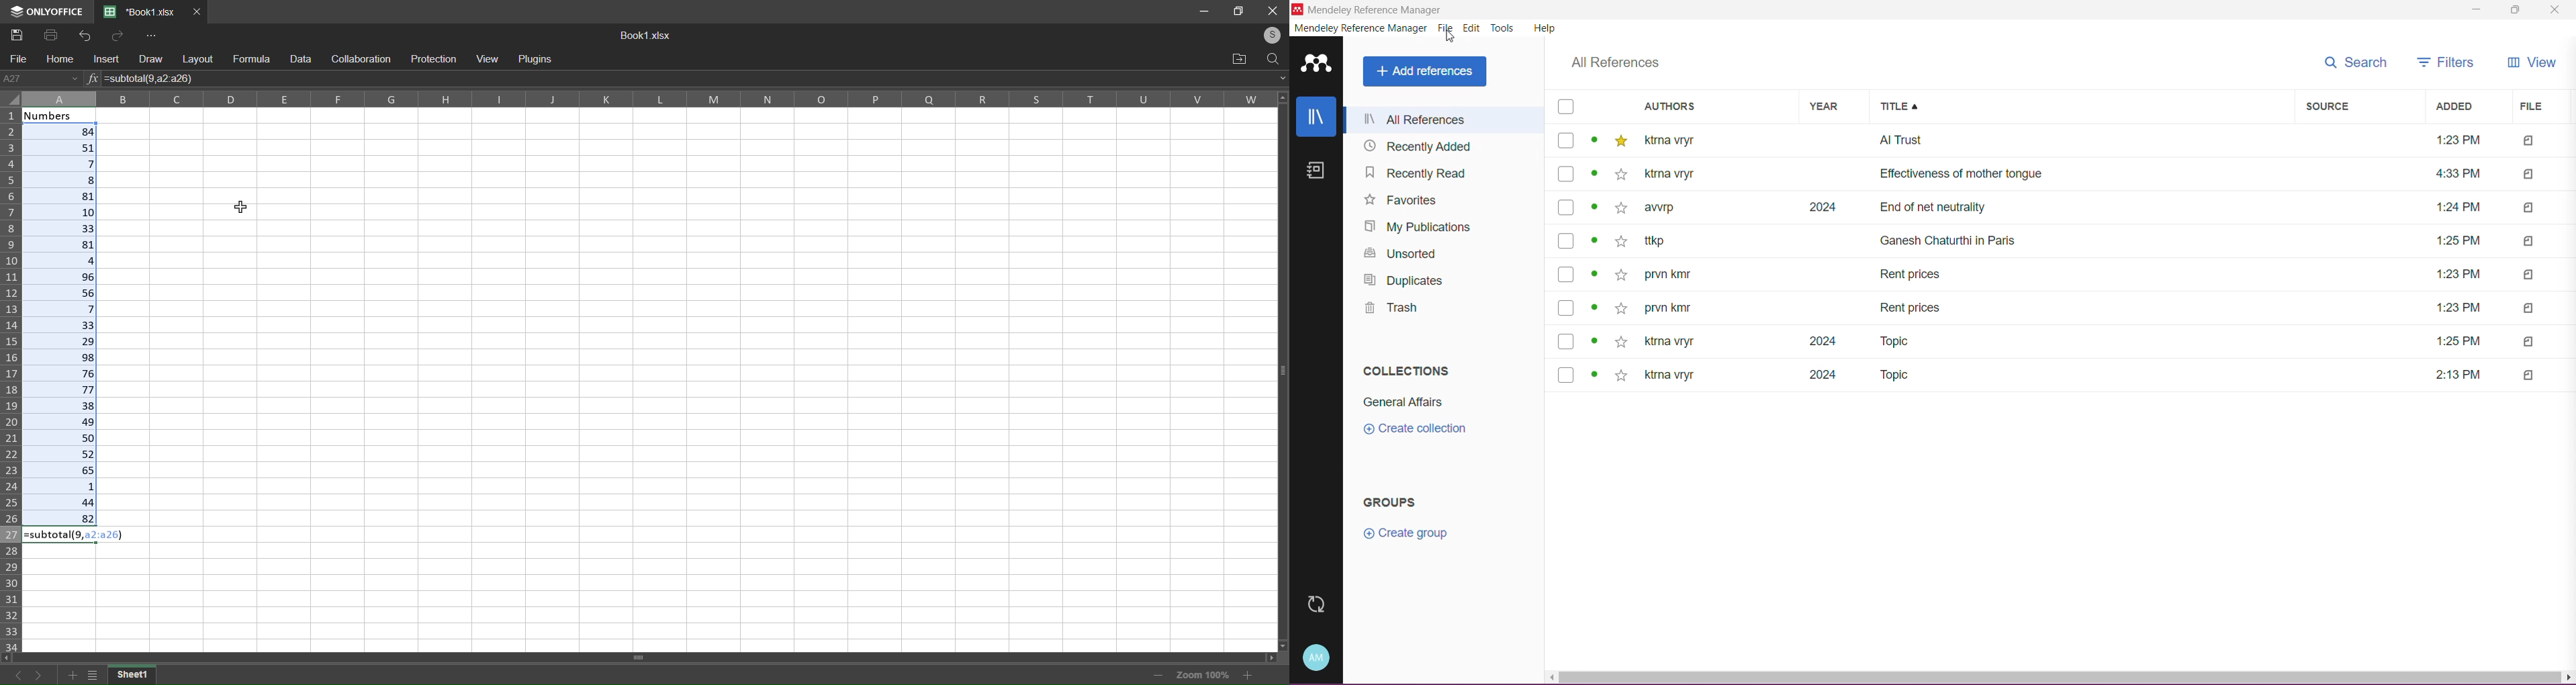 The width and height of the screenshot is (2576, 700). I want to click on Click to Add to Favorites, so click(1623, 258).